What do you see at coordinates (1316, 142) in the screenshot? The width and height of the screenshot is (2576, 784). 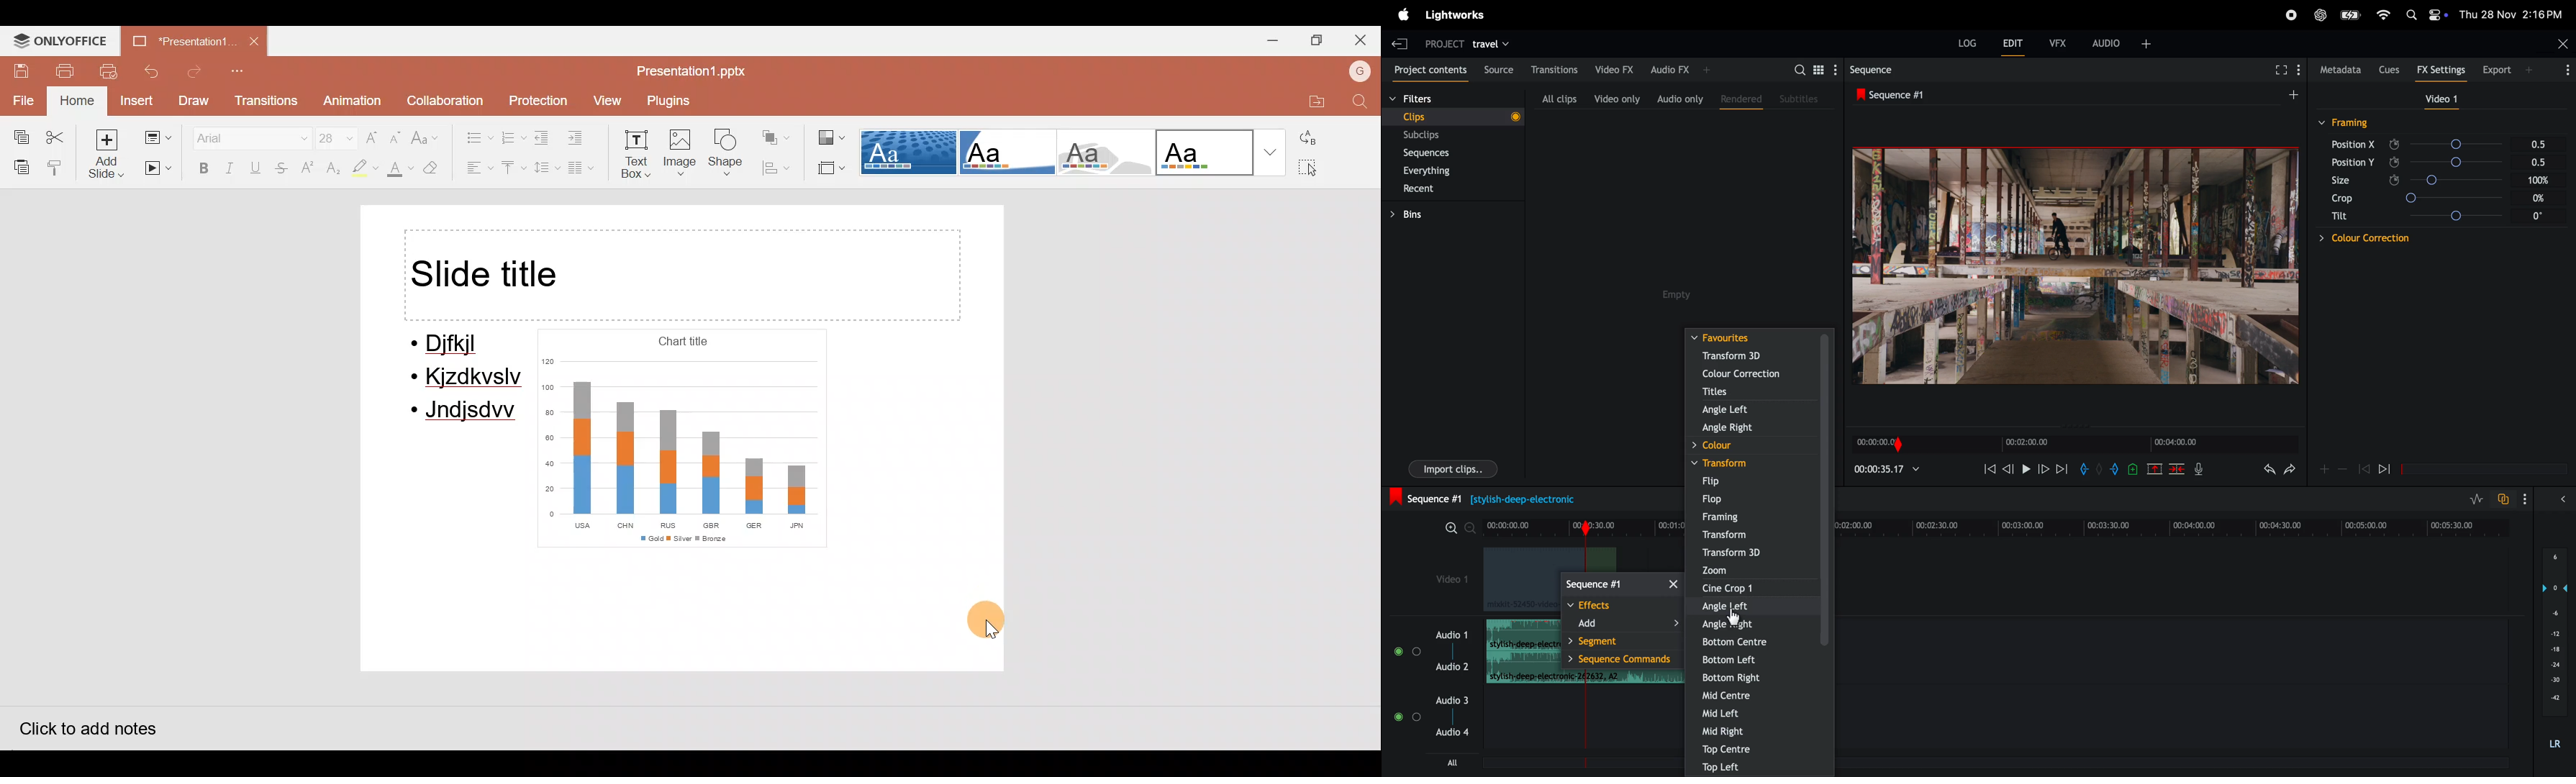 I see `Replace` at bounding box center [1316, 142].